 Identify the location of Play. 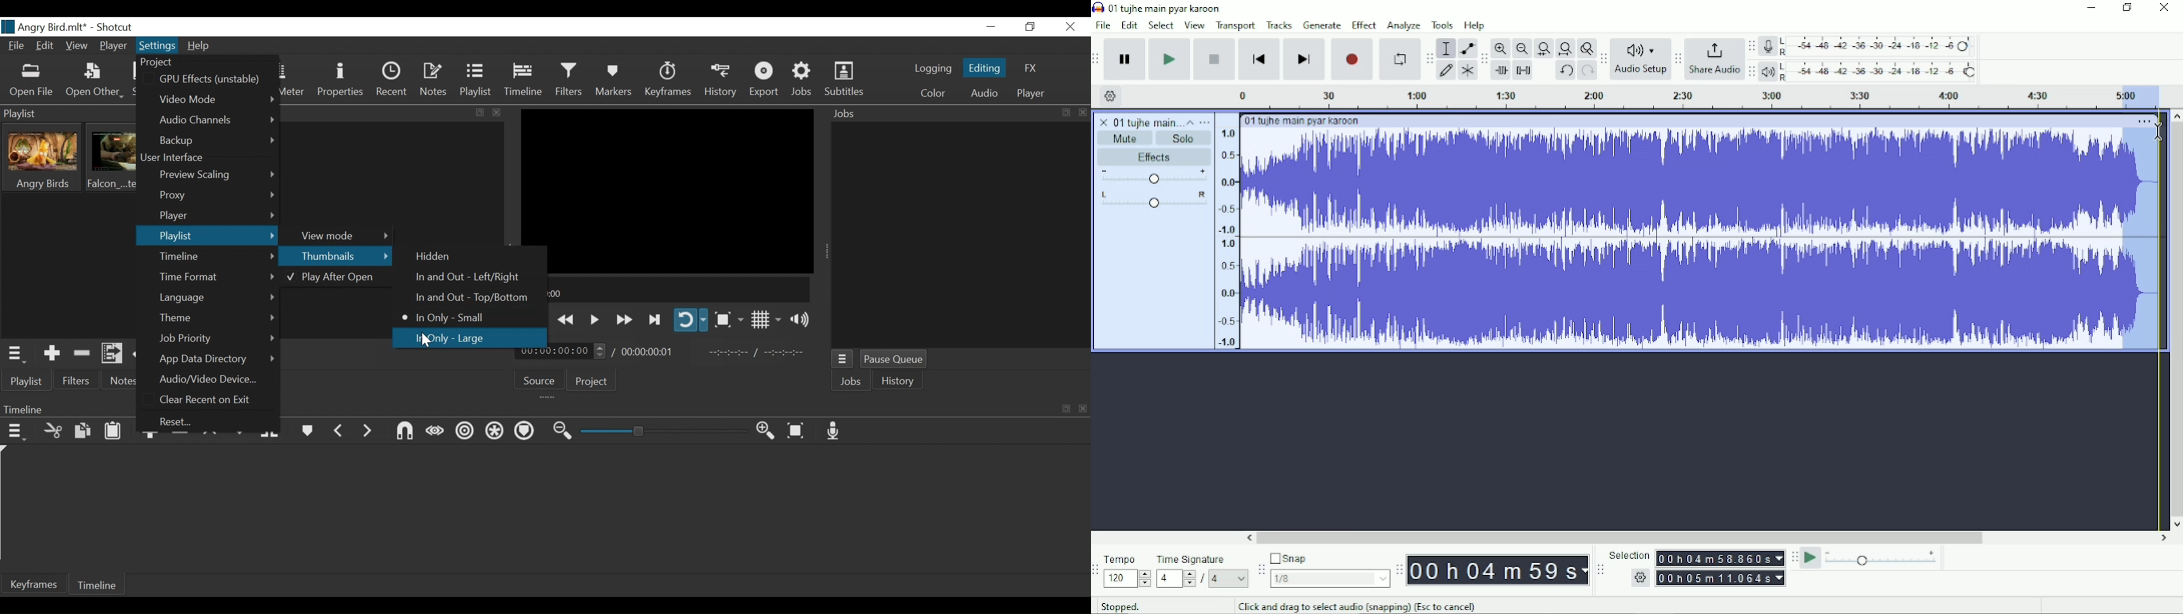
(1169, 59).